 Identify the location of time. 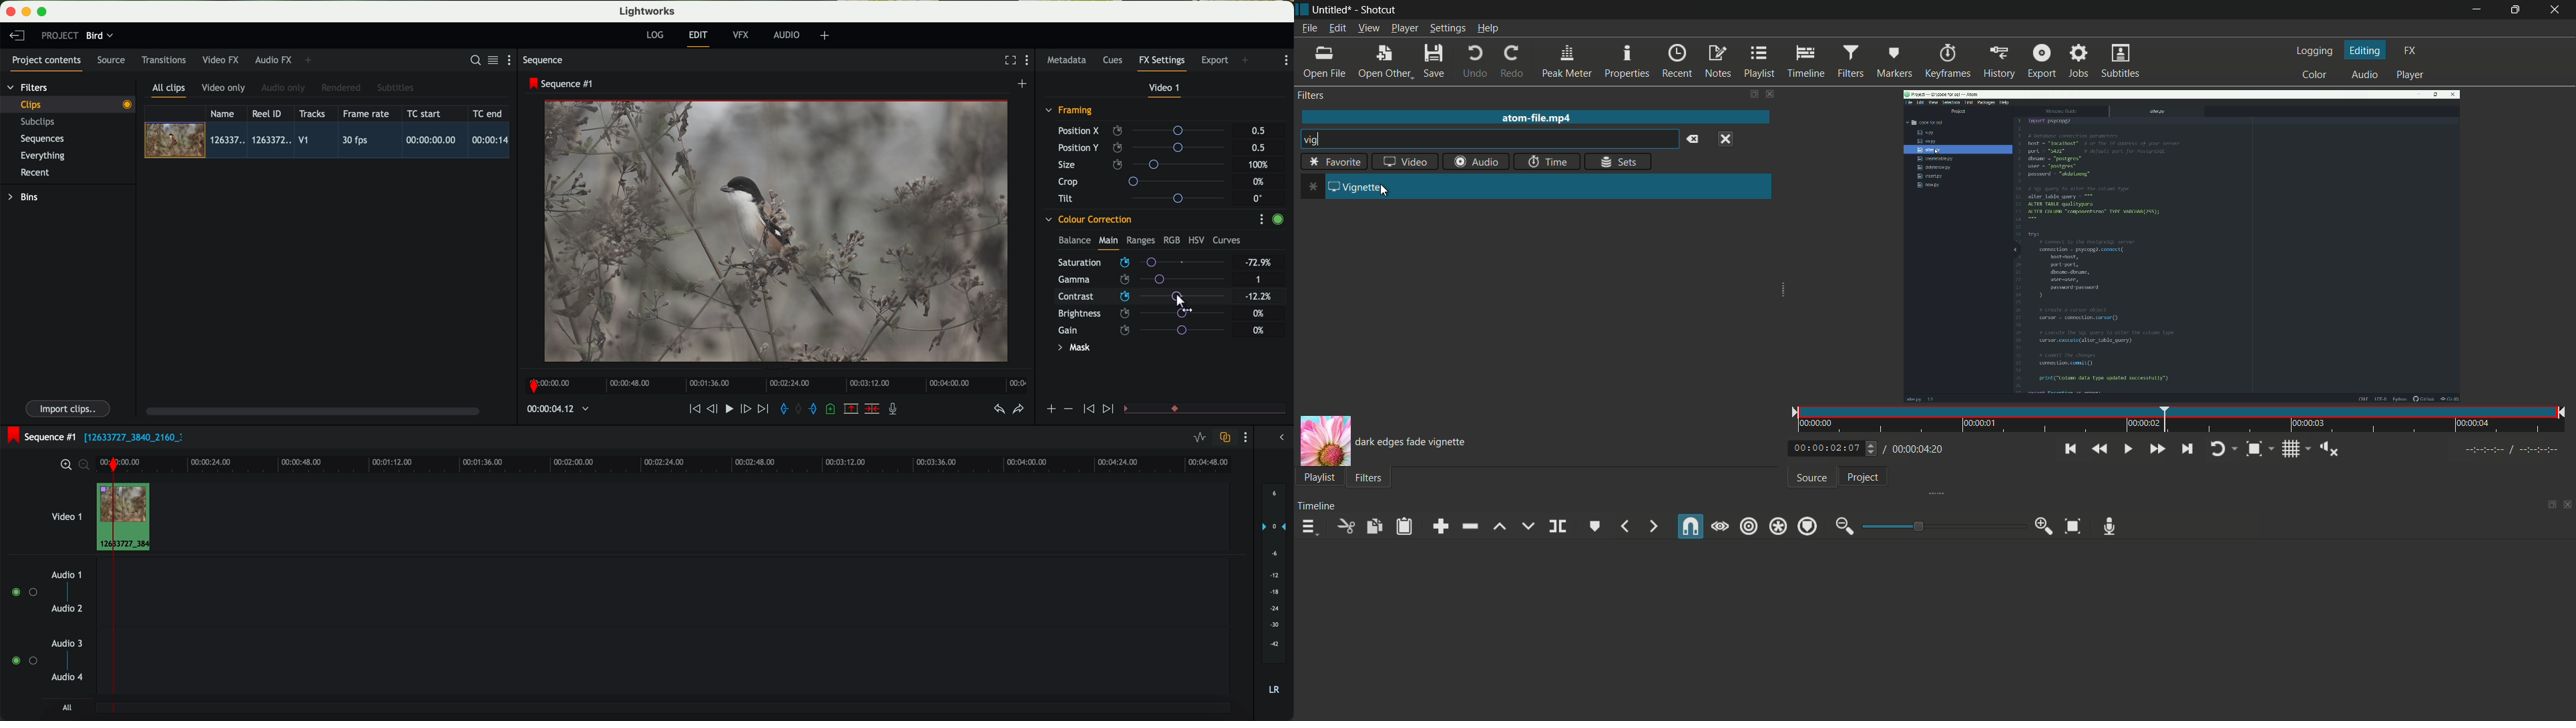
(1547, 161).